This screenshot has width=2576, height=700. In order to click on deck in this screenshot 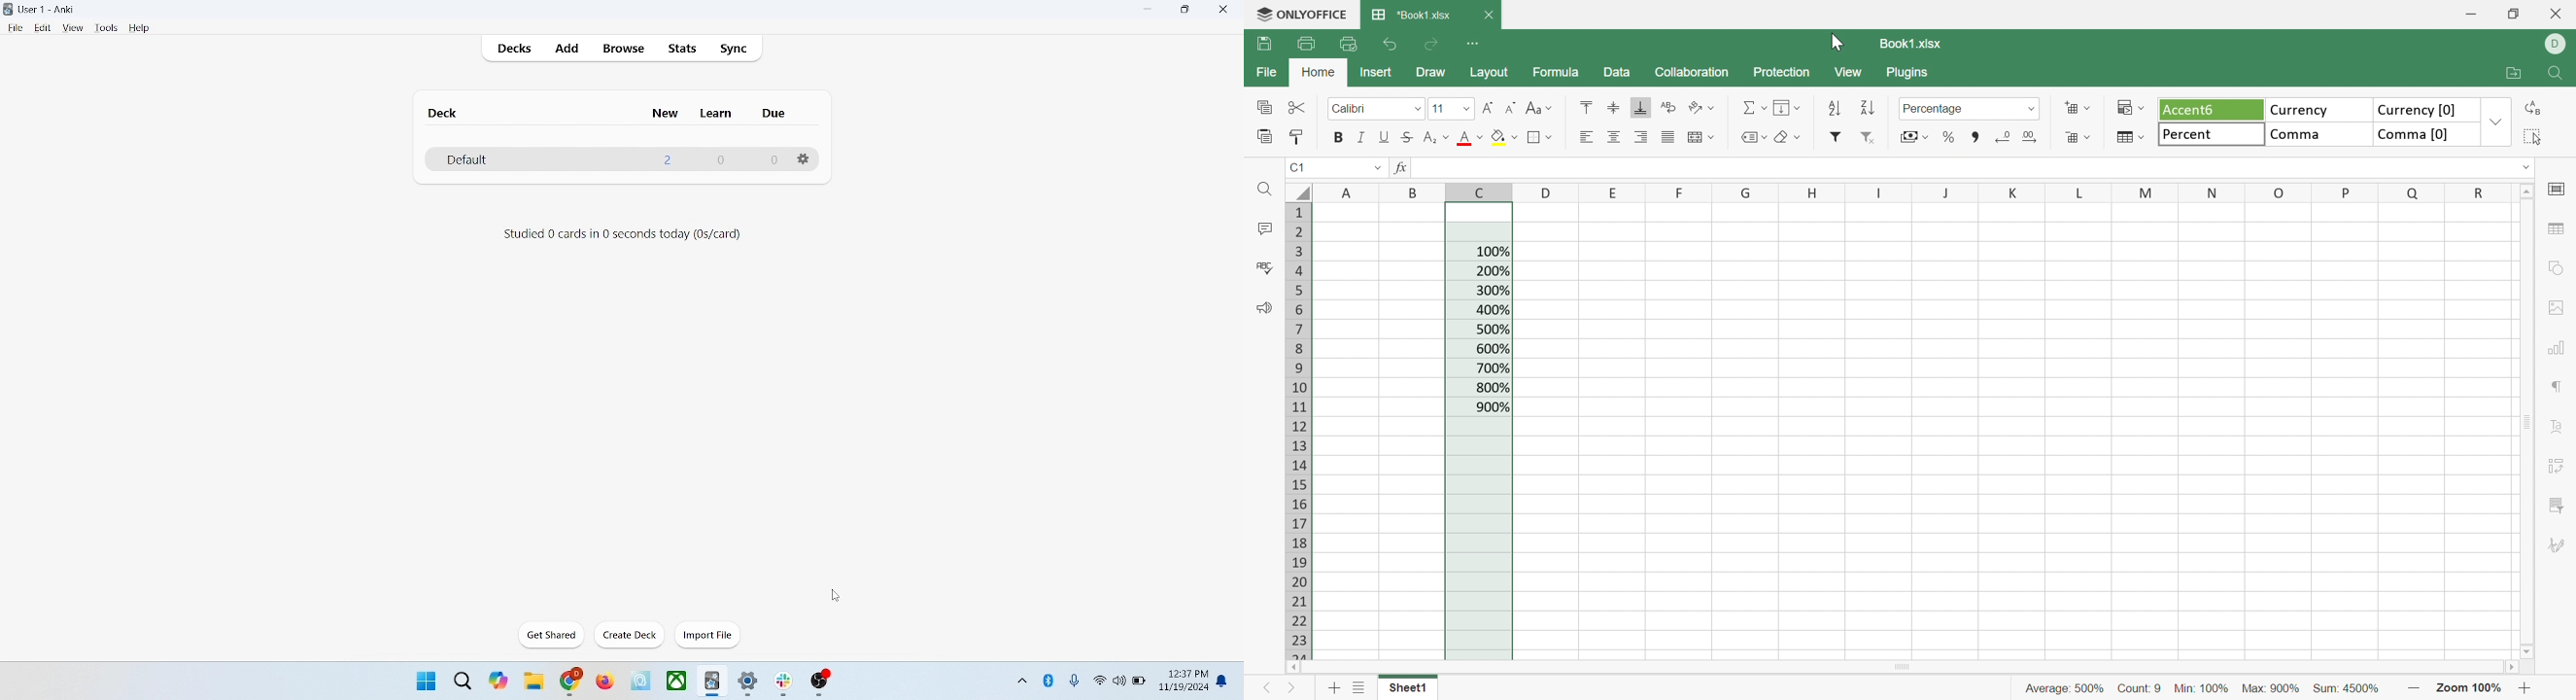, I will do `click(445, 113)`.